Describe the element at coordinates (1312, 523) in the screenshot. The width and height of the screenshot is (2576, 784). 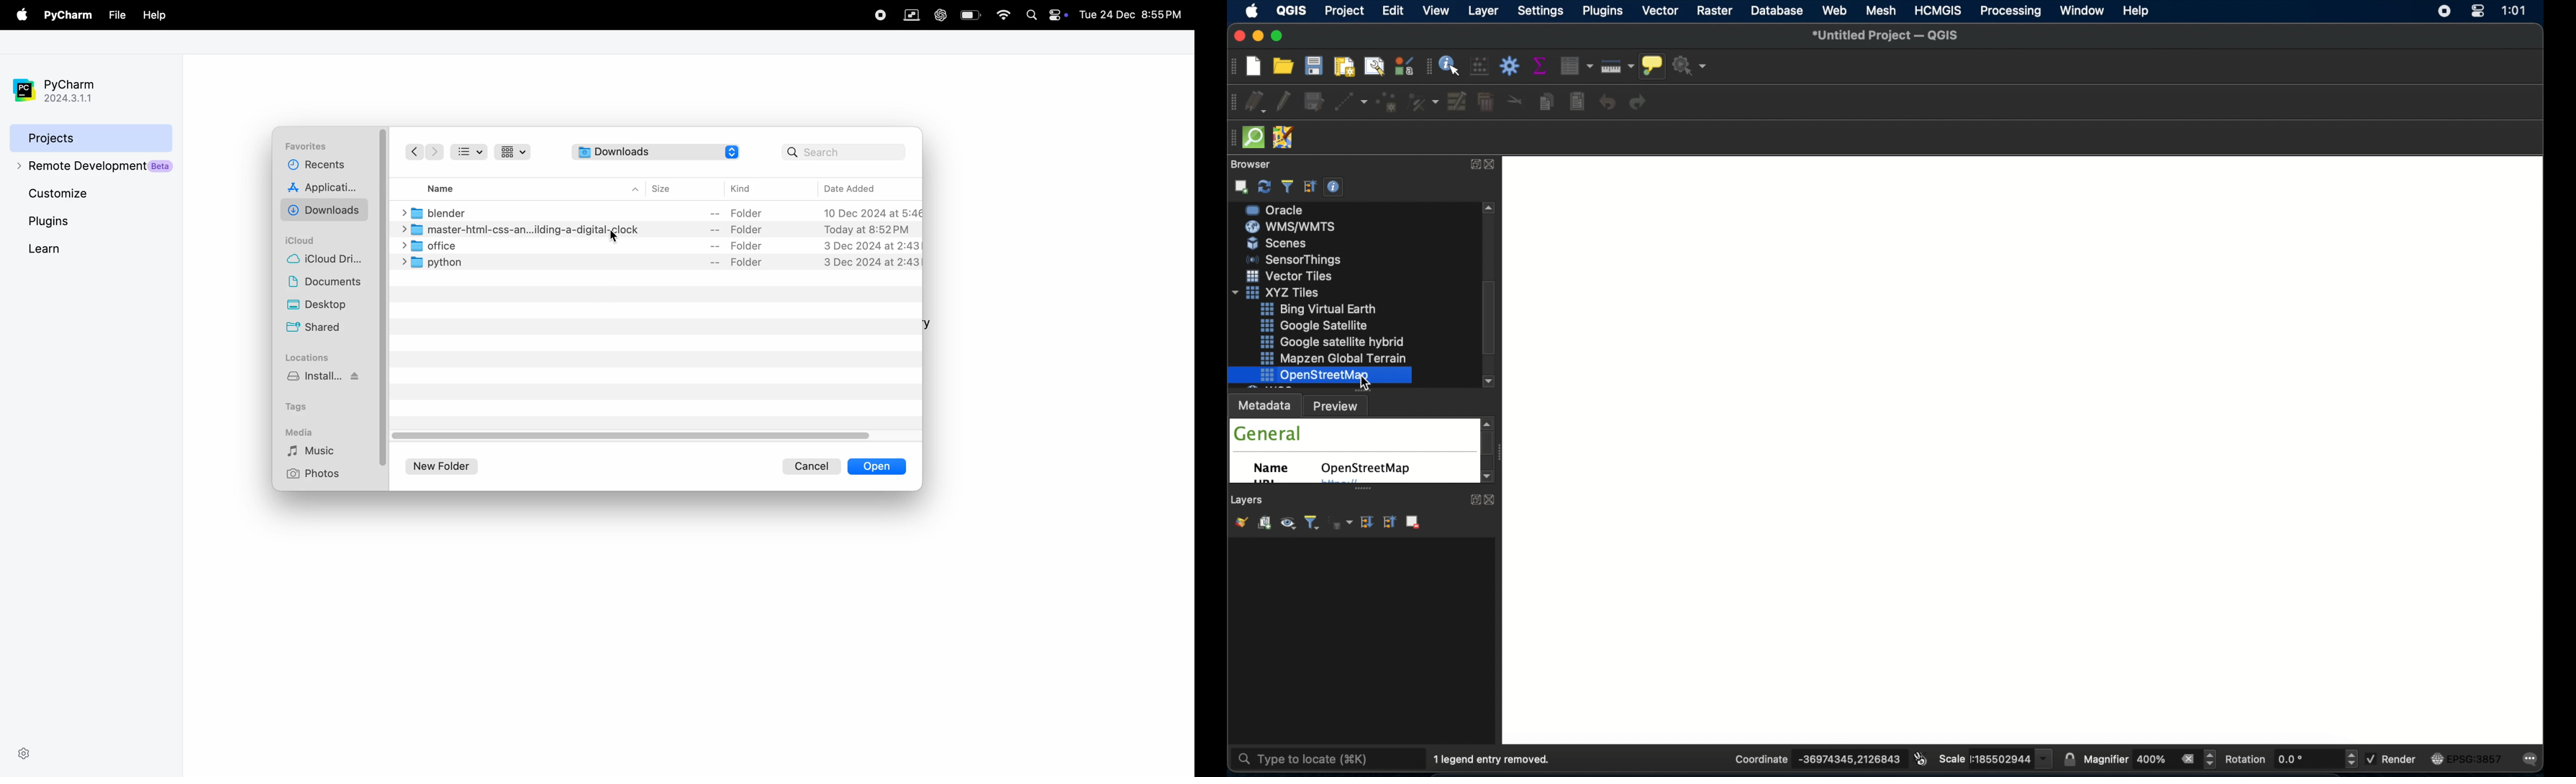
I see `filter legend` at that location.